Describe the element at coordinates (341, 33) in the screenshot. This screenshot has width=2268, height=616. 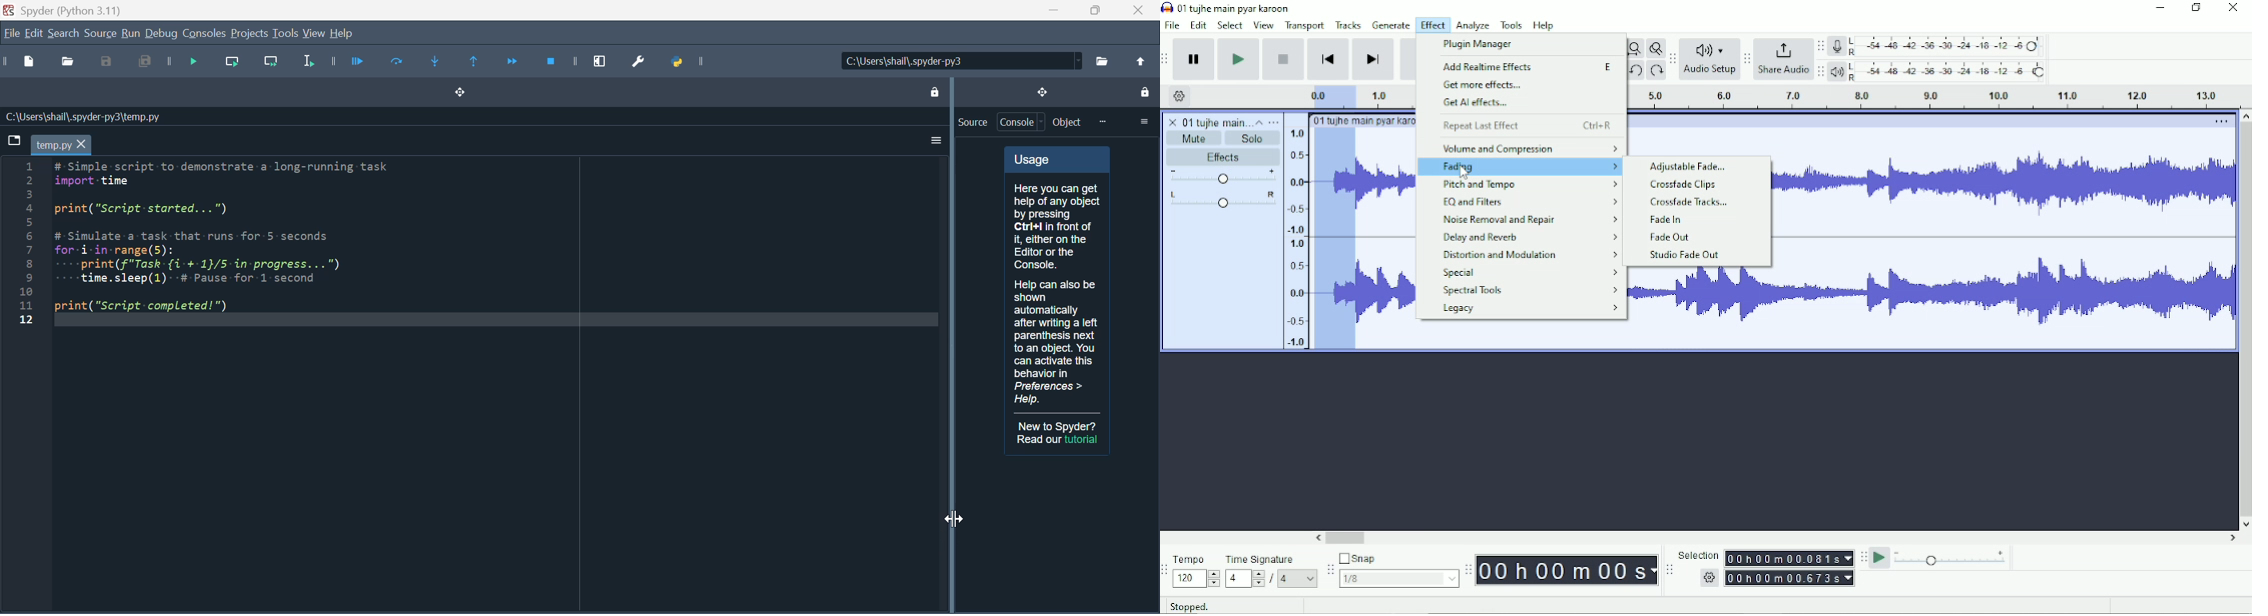
I see `help` at that location.